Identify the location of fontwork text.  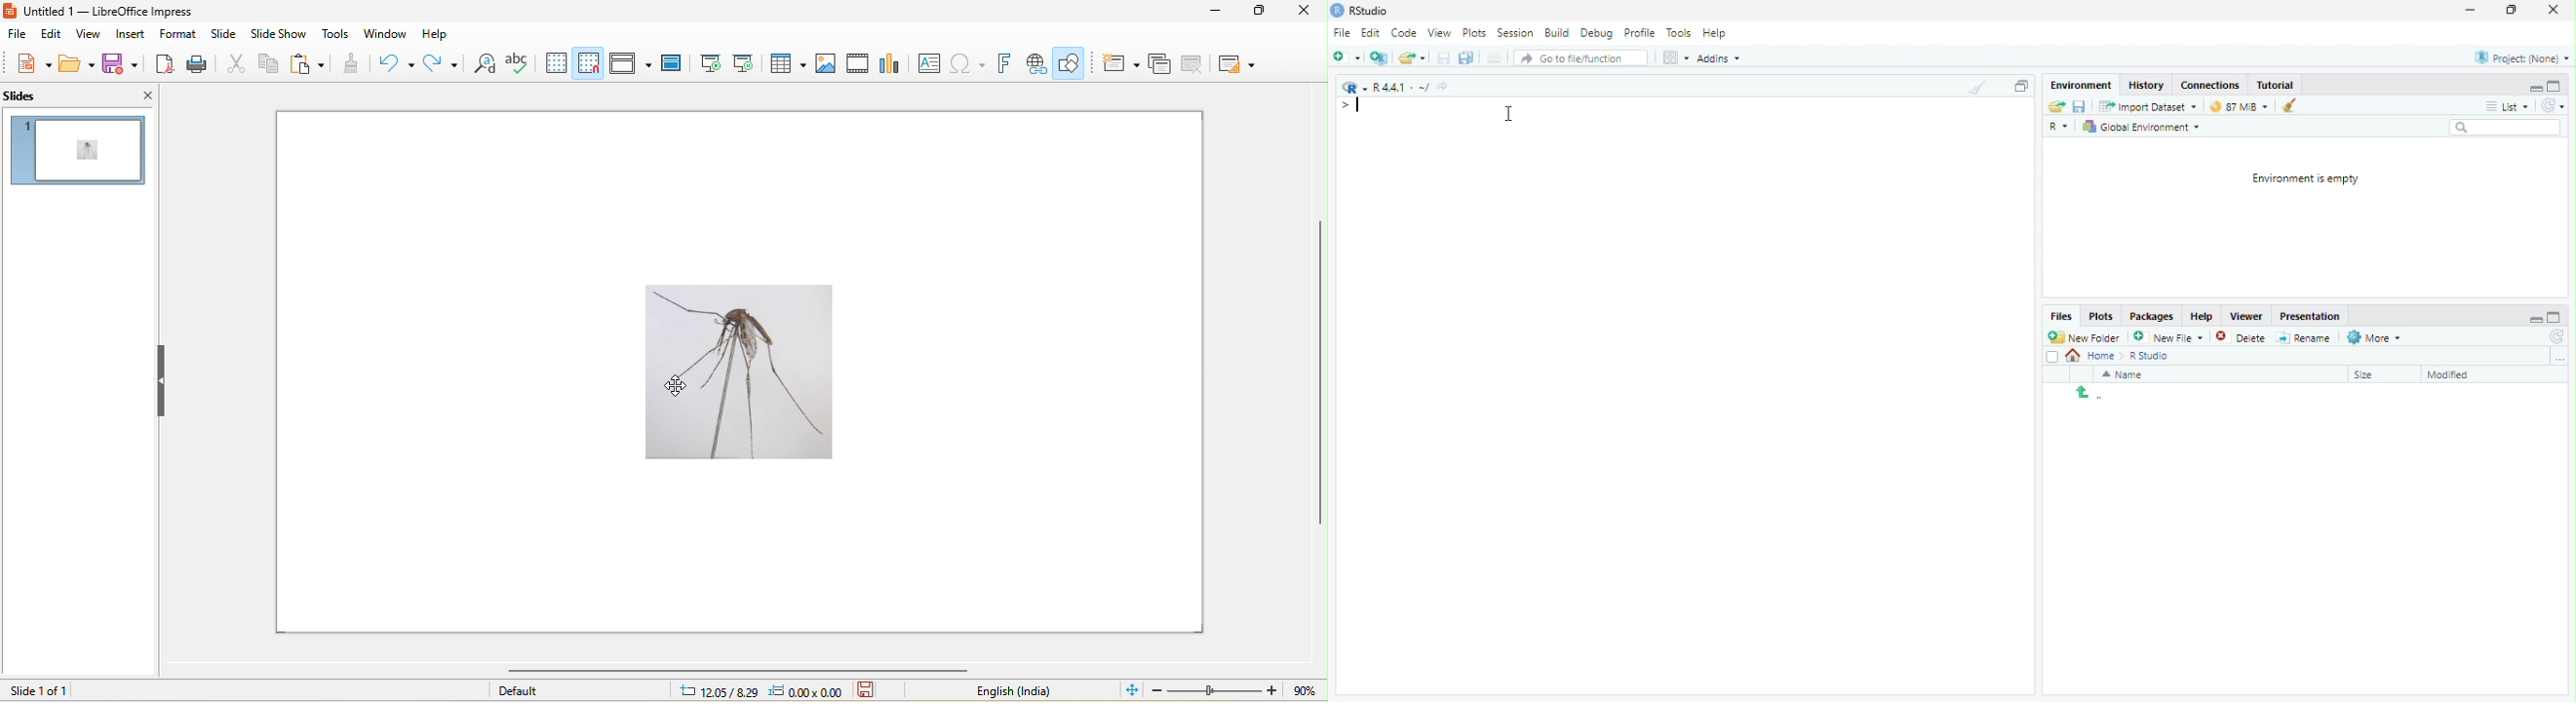
(1007, 63).